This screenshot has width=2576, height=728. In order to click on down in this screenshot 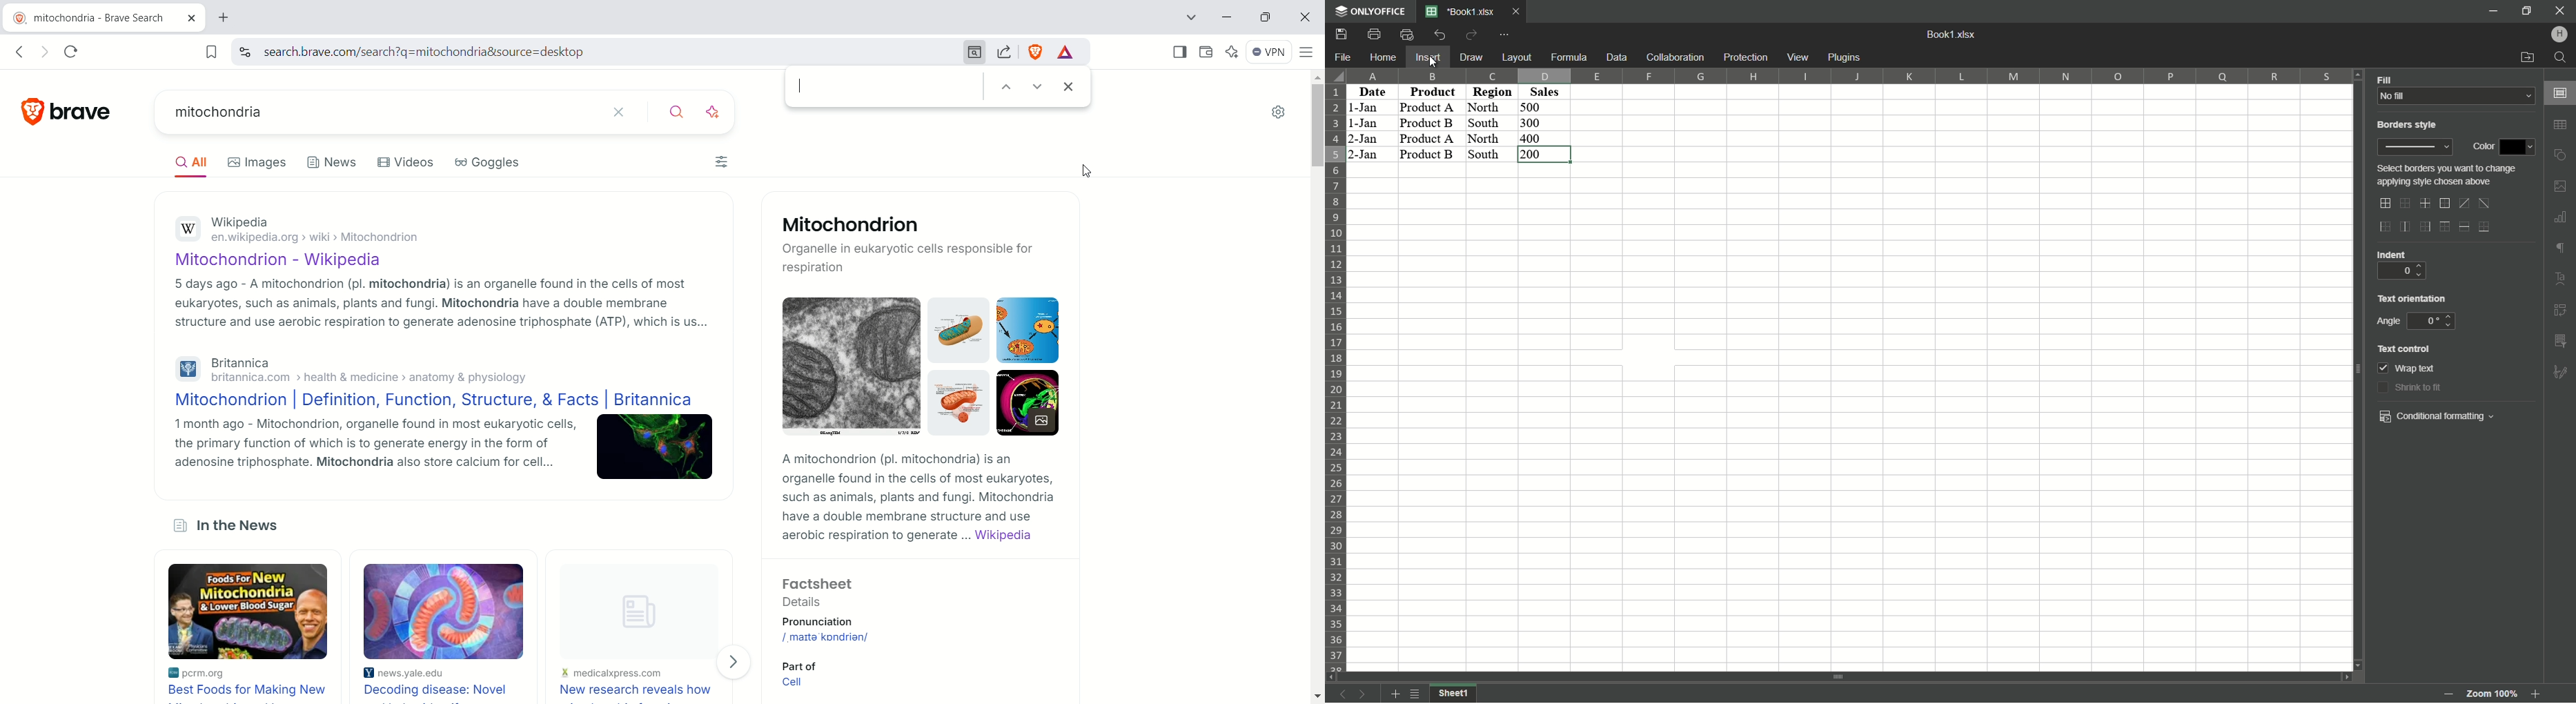, I will do `click(2422, 276)`.